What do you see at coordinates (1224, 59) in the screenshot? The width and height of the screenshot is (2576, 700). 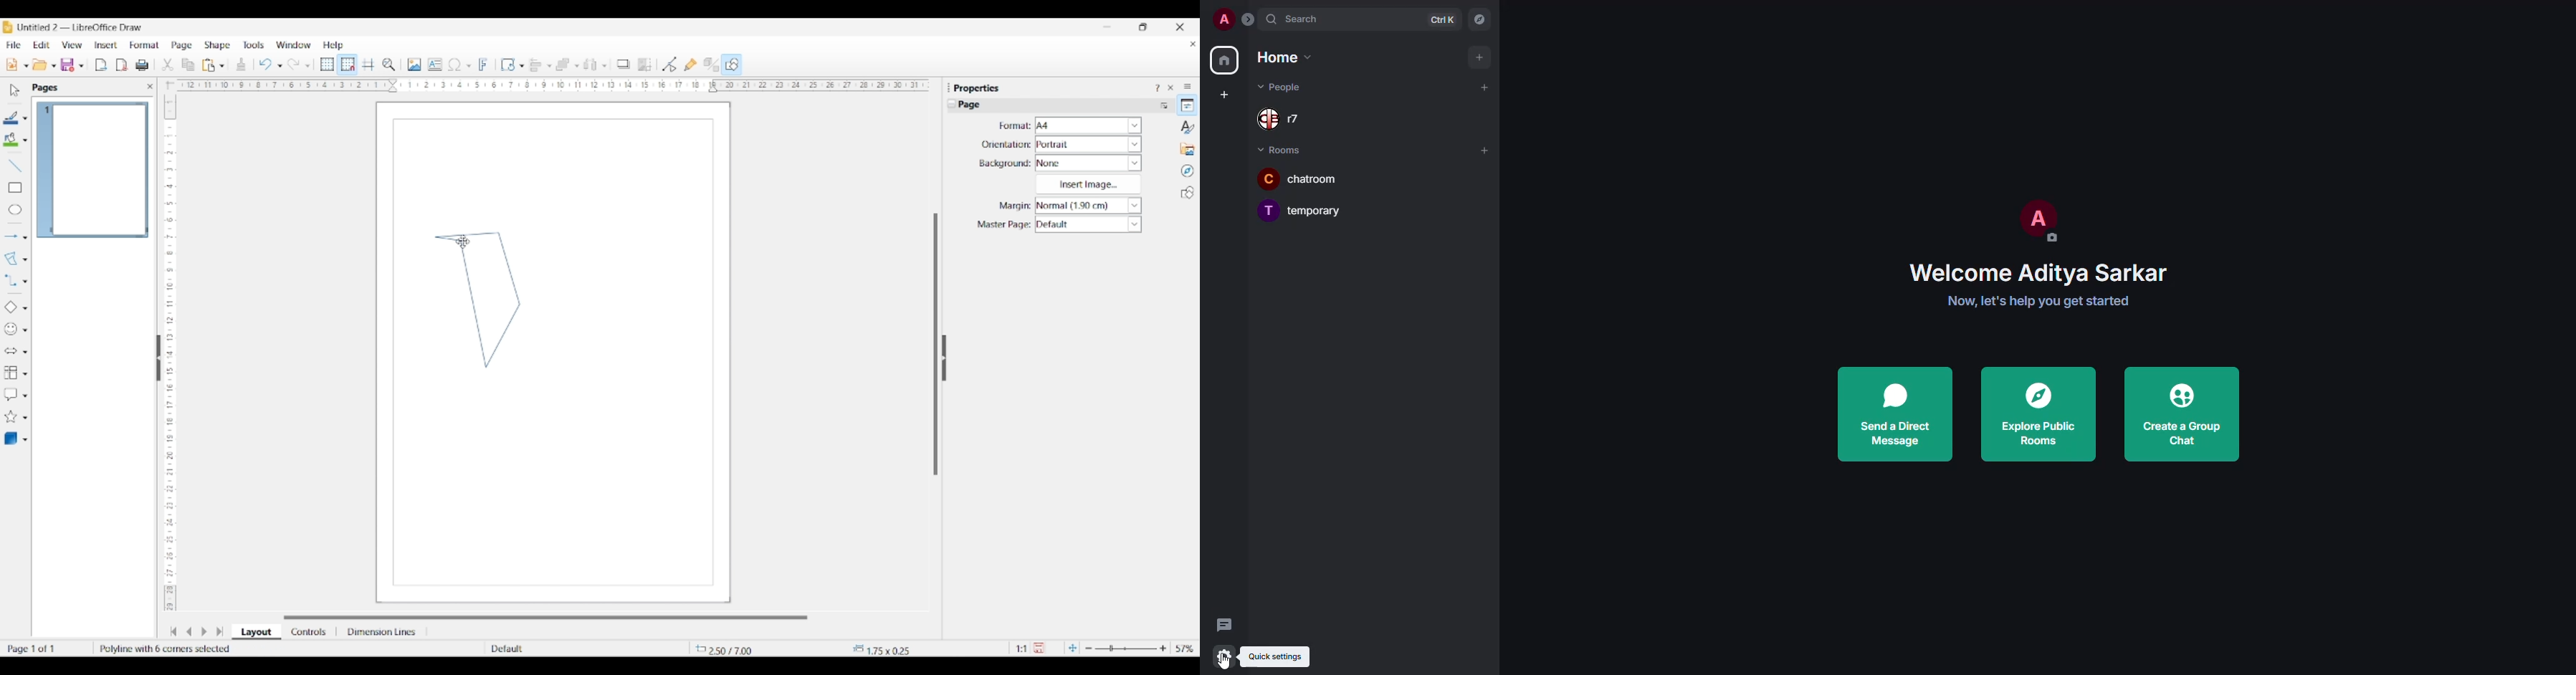 I see `home` at bounding box center [1224, 59].